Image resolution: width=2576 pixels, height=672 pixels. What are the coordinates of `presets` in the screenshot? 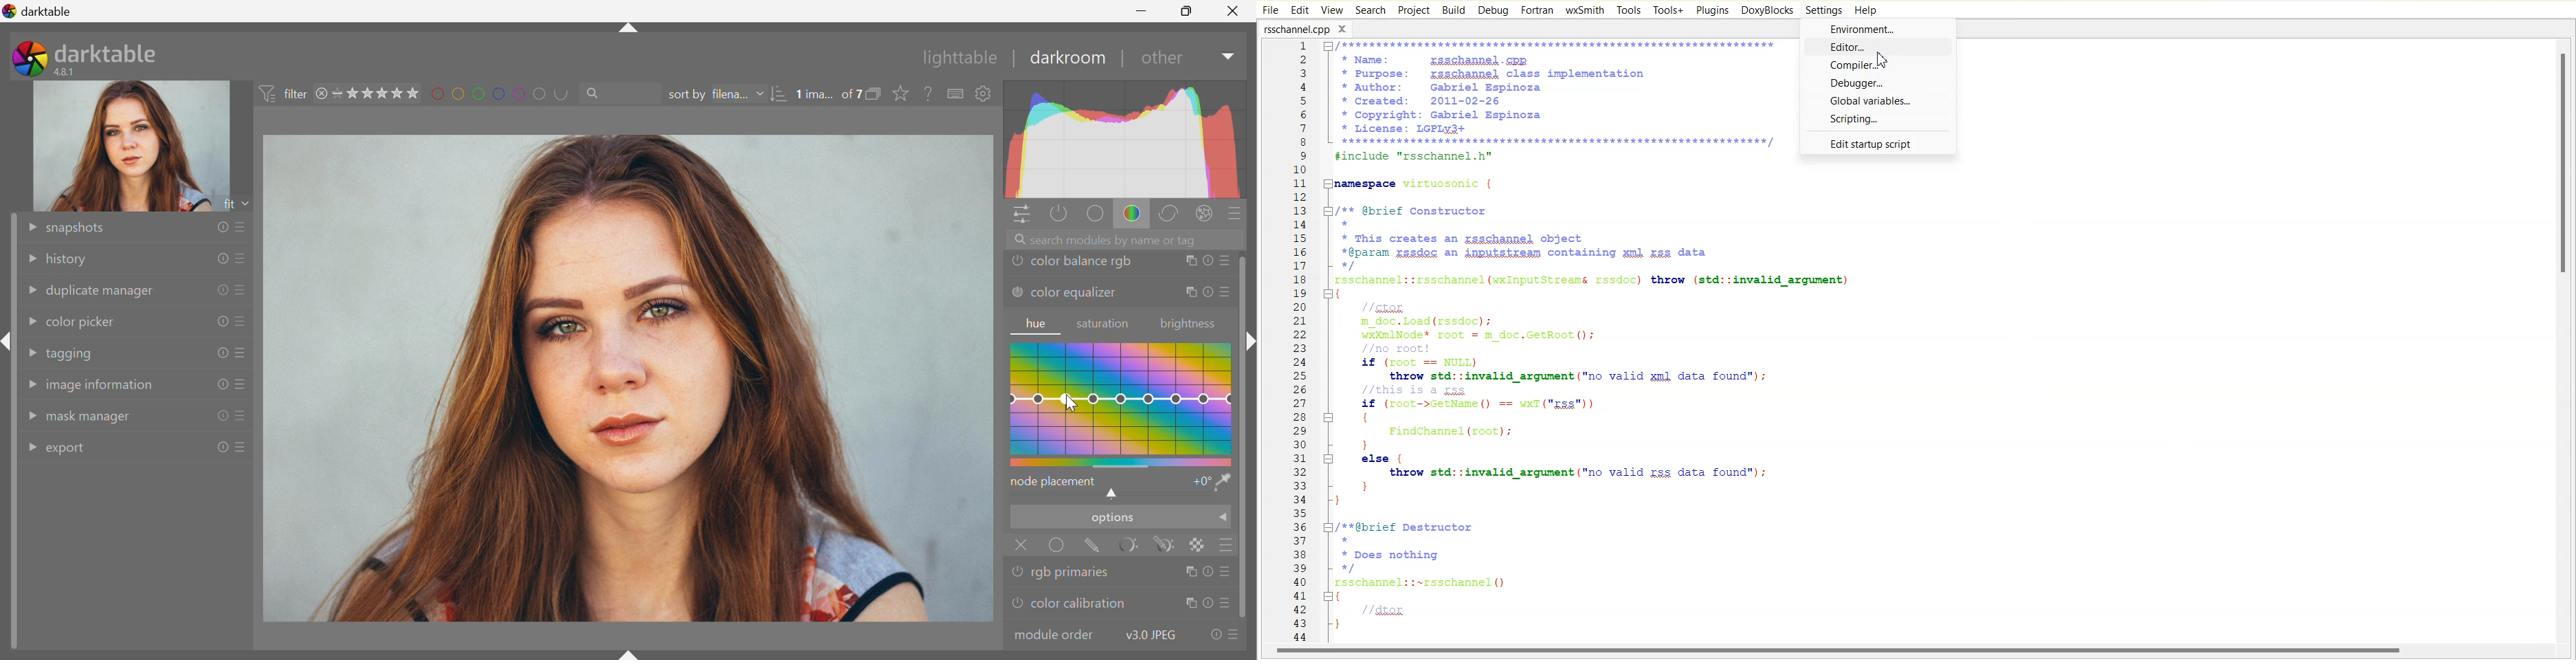 It's located at (242, 385).